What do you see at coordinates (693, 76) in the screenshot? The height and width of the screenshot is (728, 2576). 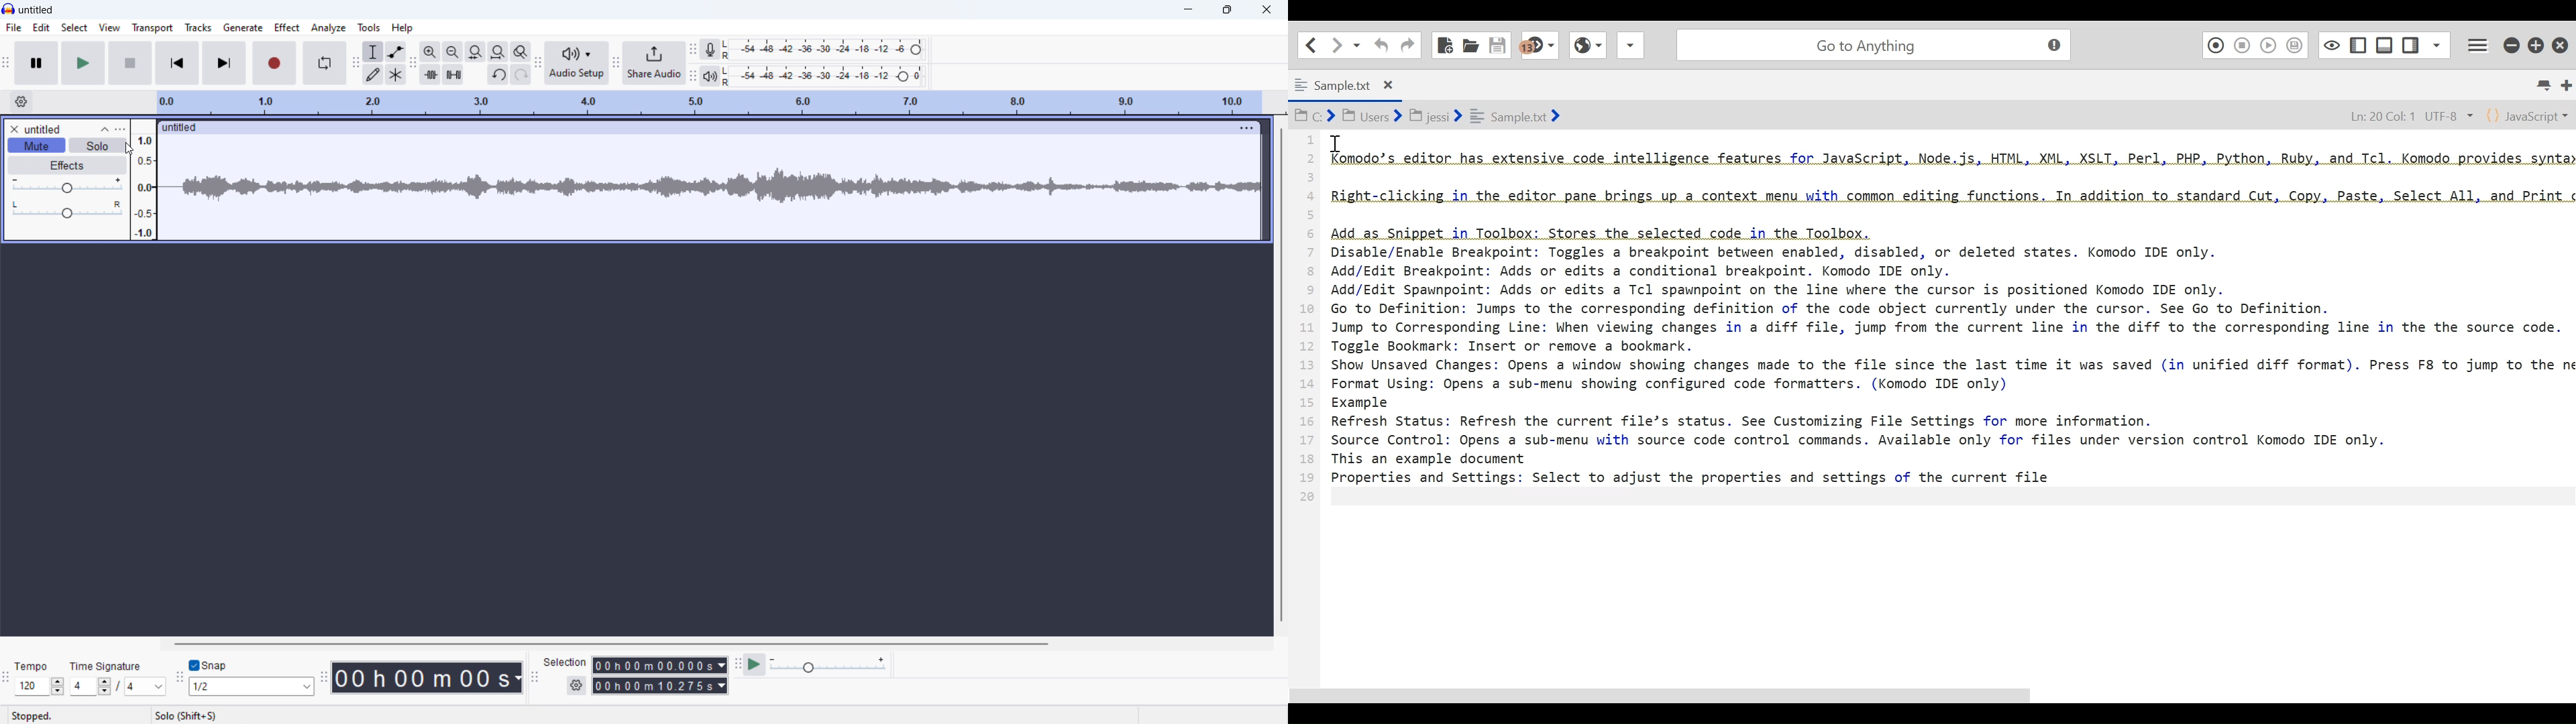 I see `playback meter toolbar` at bounding box center [693, 76].